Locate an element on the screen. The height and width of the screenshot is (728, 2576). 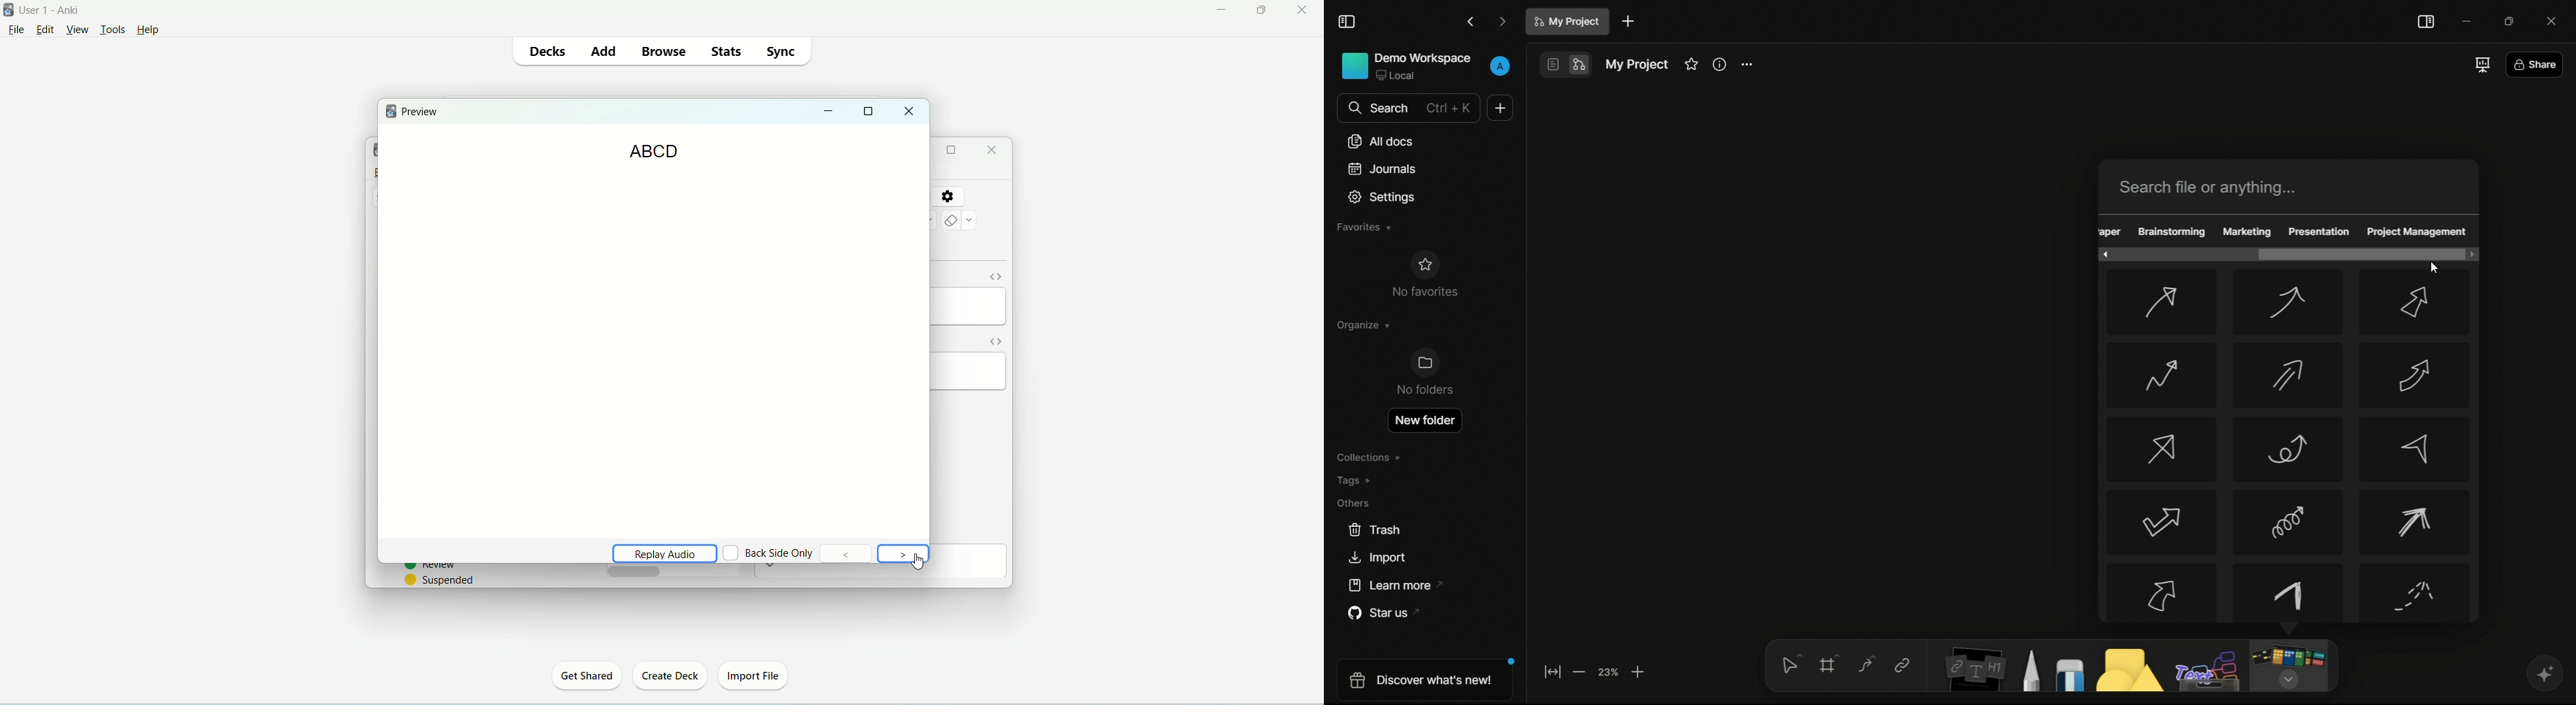
scroll bar is located at coordinates (2358, 253).